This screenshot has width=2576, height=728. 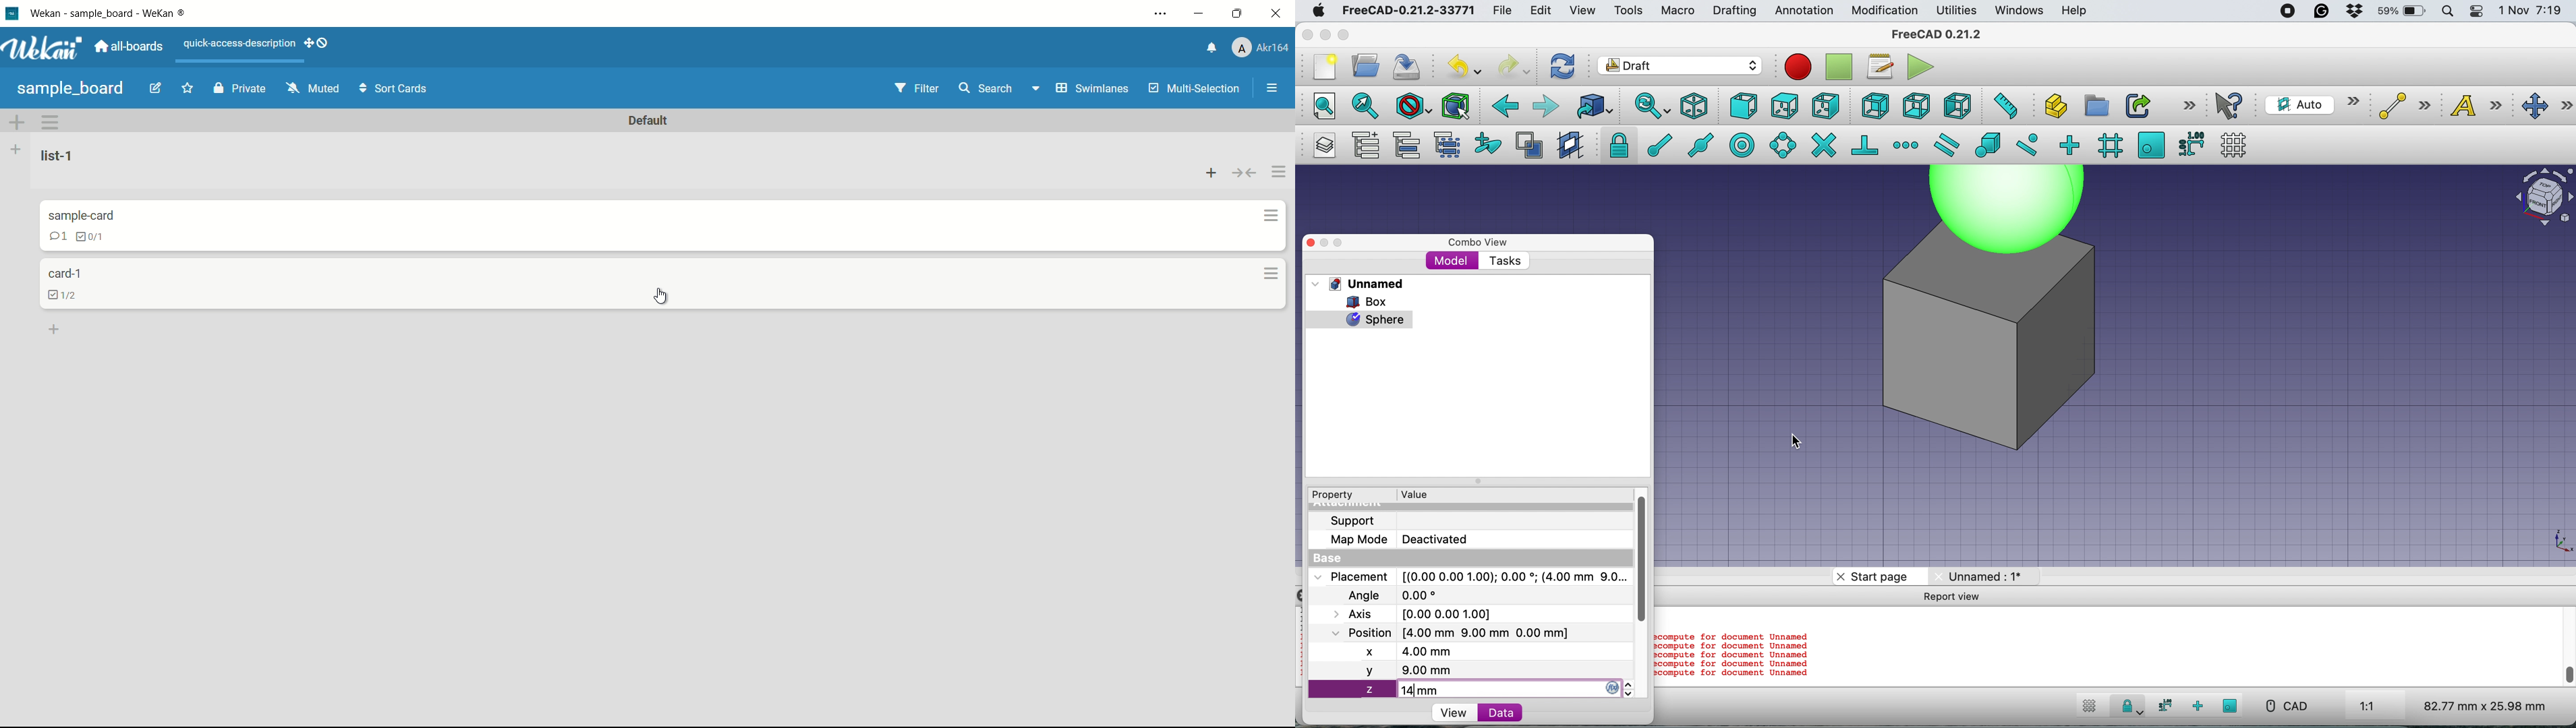 I want to click on freecad, so click(x=1408, y=11).